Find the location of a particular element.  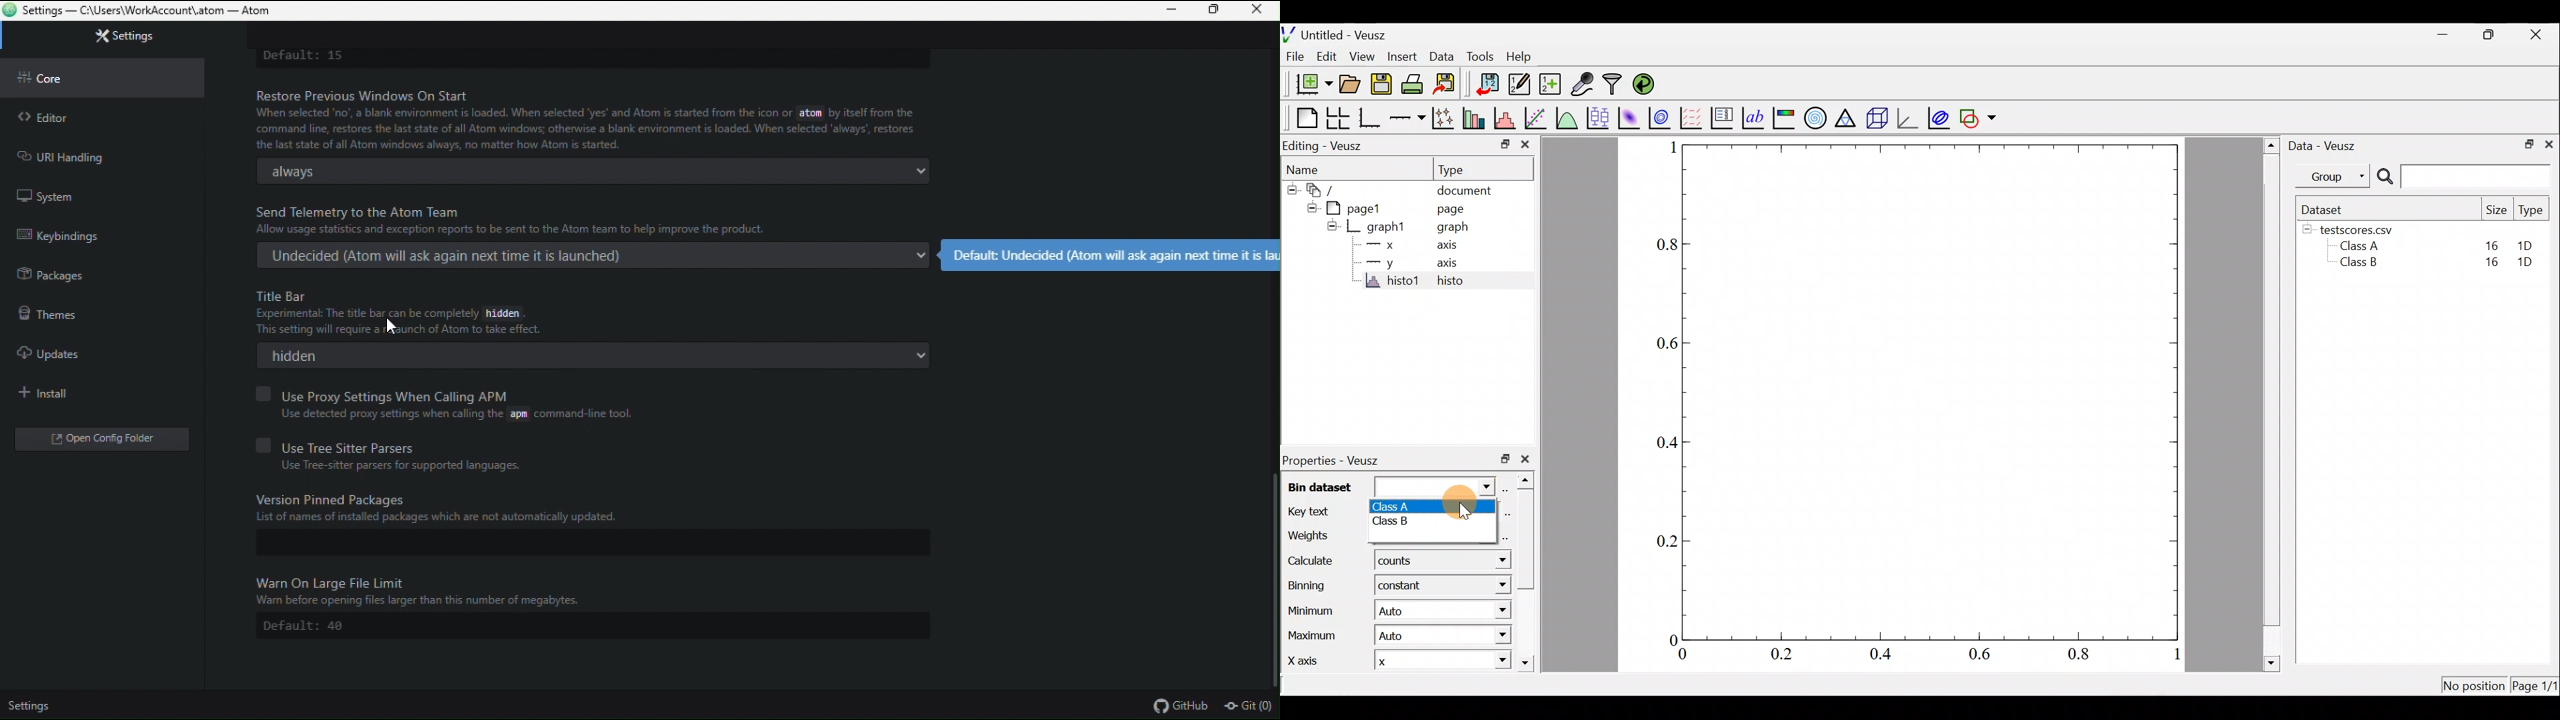

editor is located at coordinates (101, 113).